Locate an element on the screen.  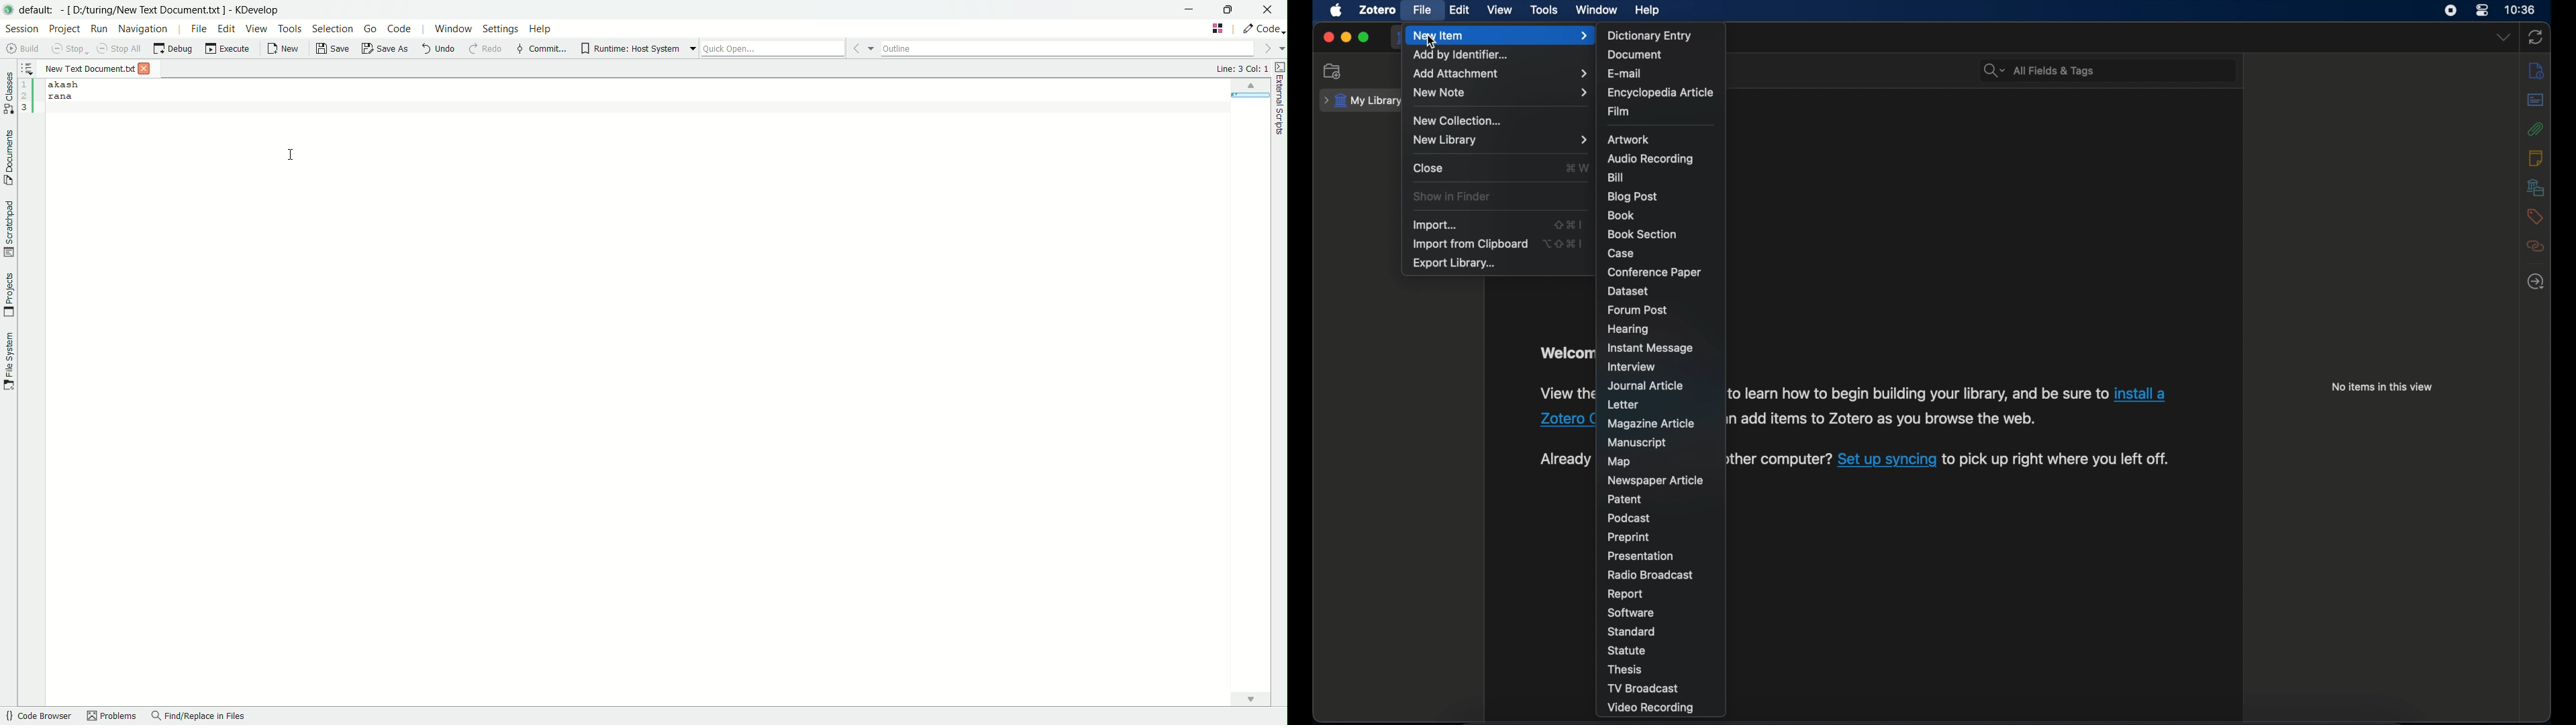
hearing is located at coordinates (1630, 330).